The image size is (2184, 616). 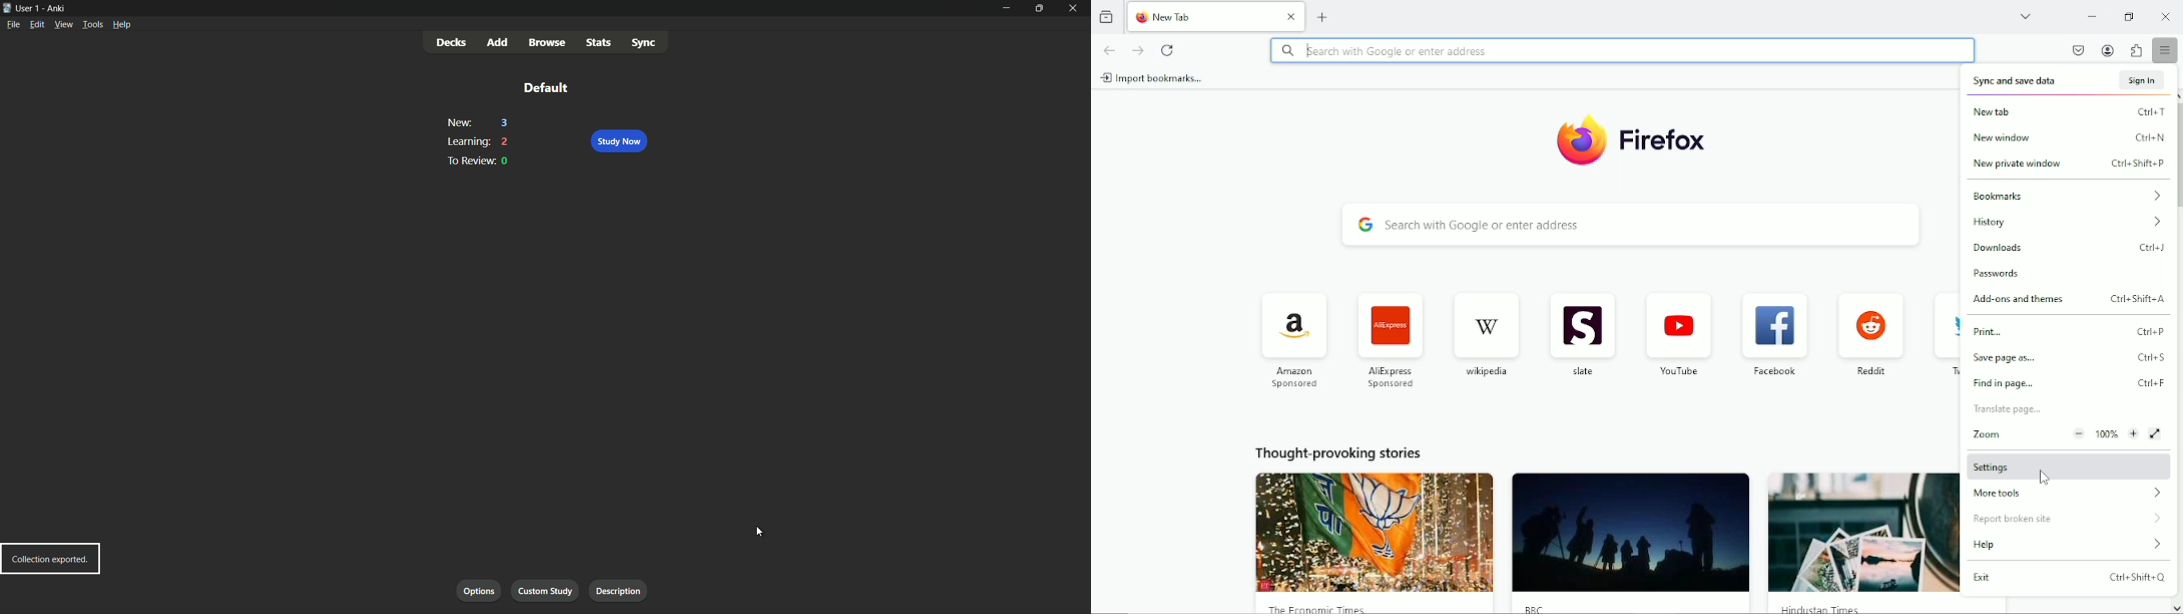 I want to click on AliExpress Sponsored, so click(x=1389, y=338).